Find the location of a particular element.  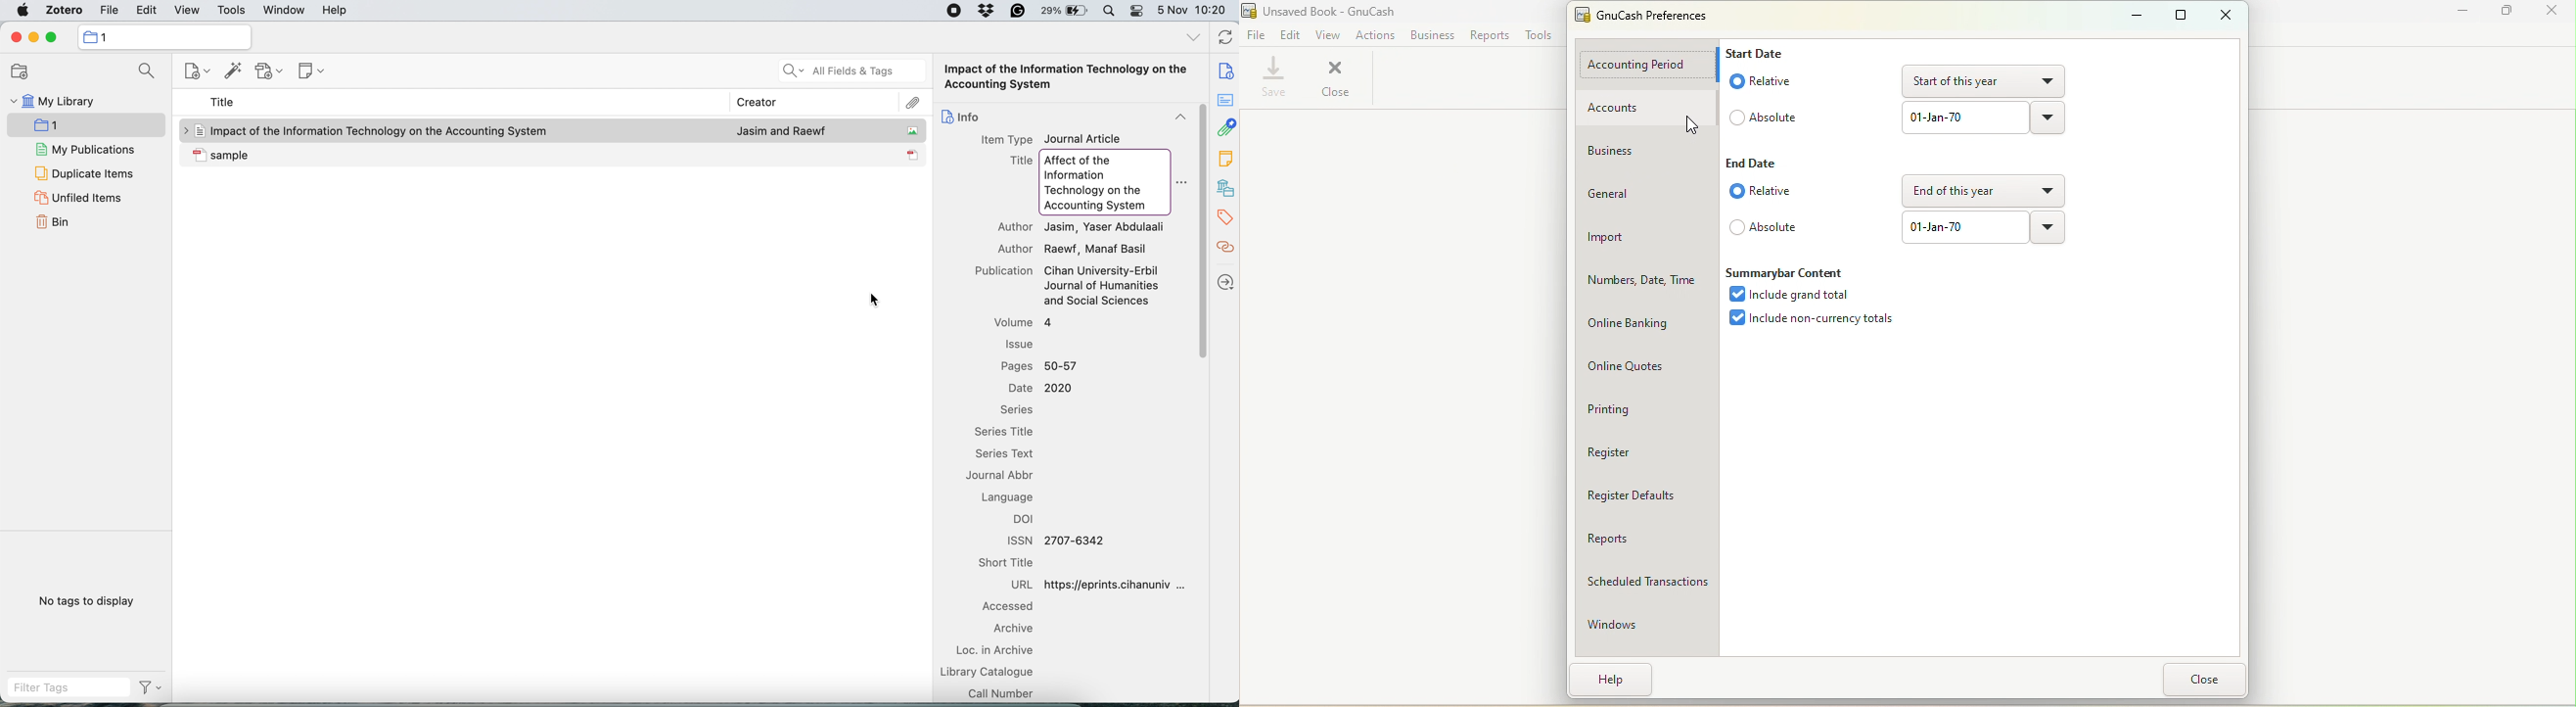

Drop down is located at coordinates (2047, 117).